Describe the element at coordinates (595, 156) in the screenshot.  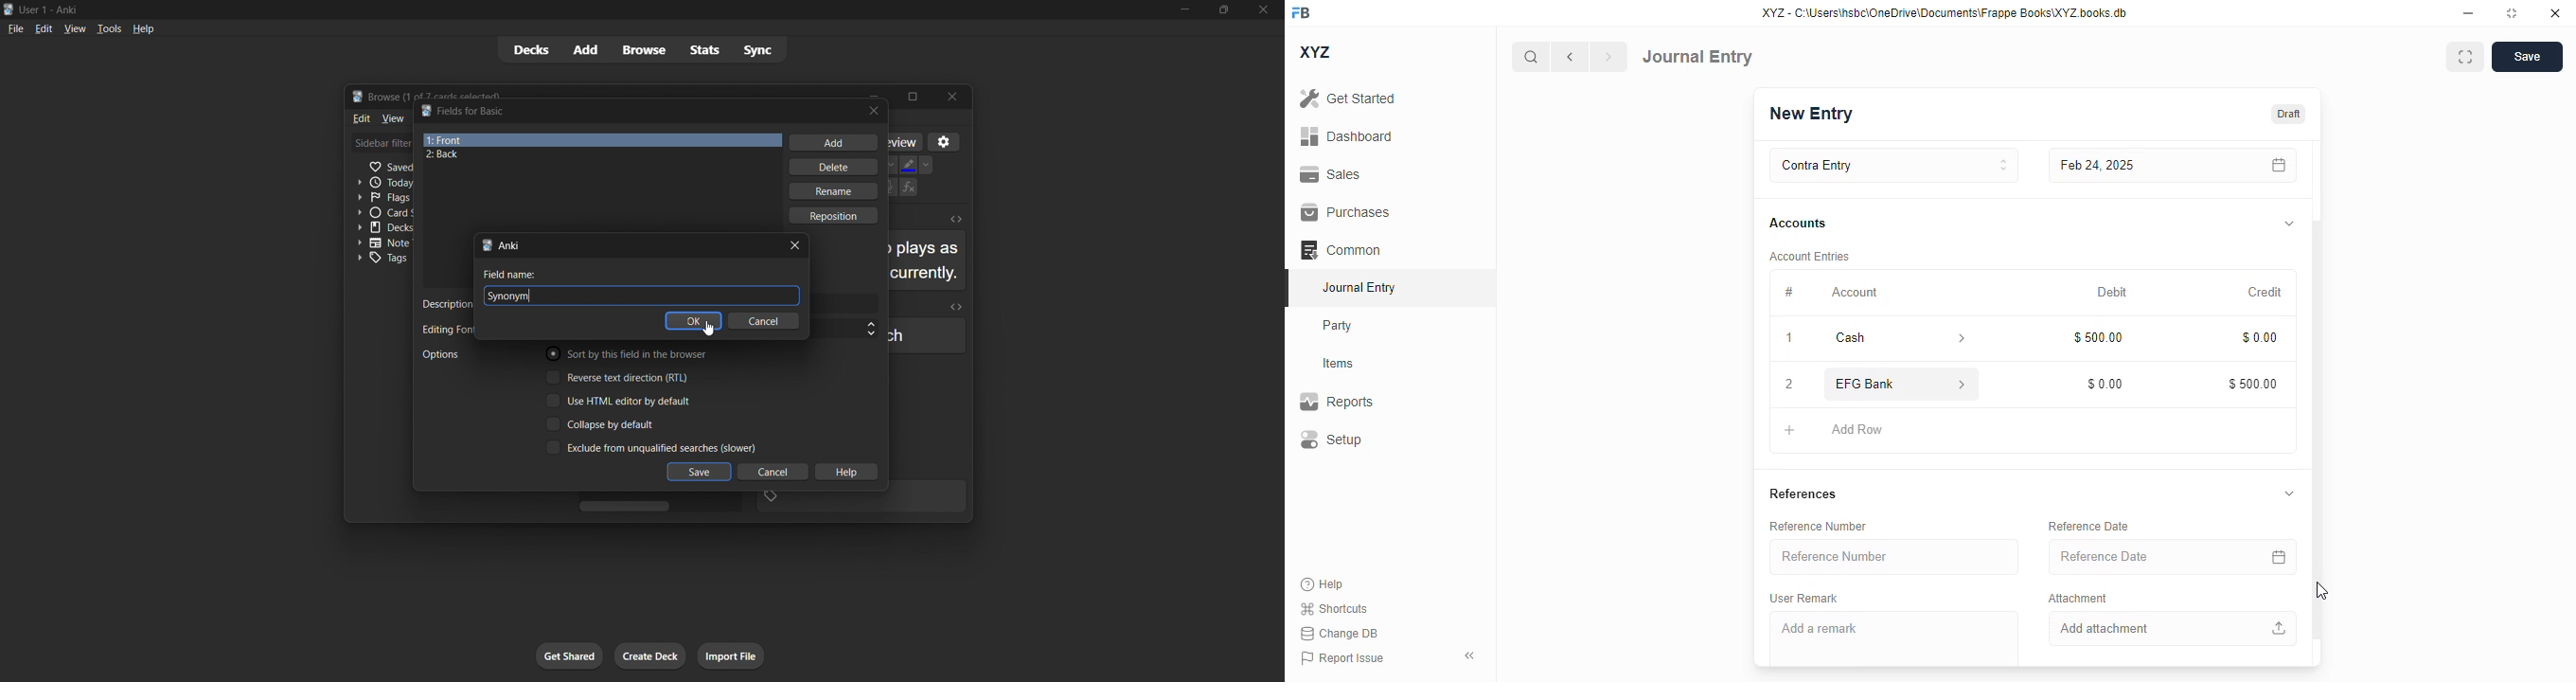
I see `back field` at that location.